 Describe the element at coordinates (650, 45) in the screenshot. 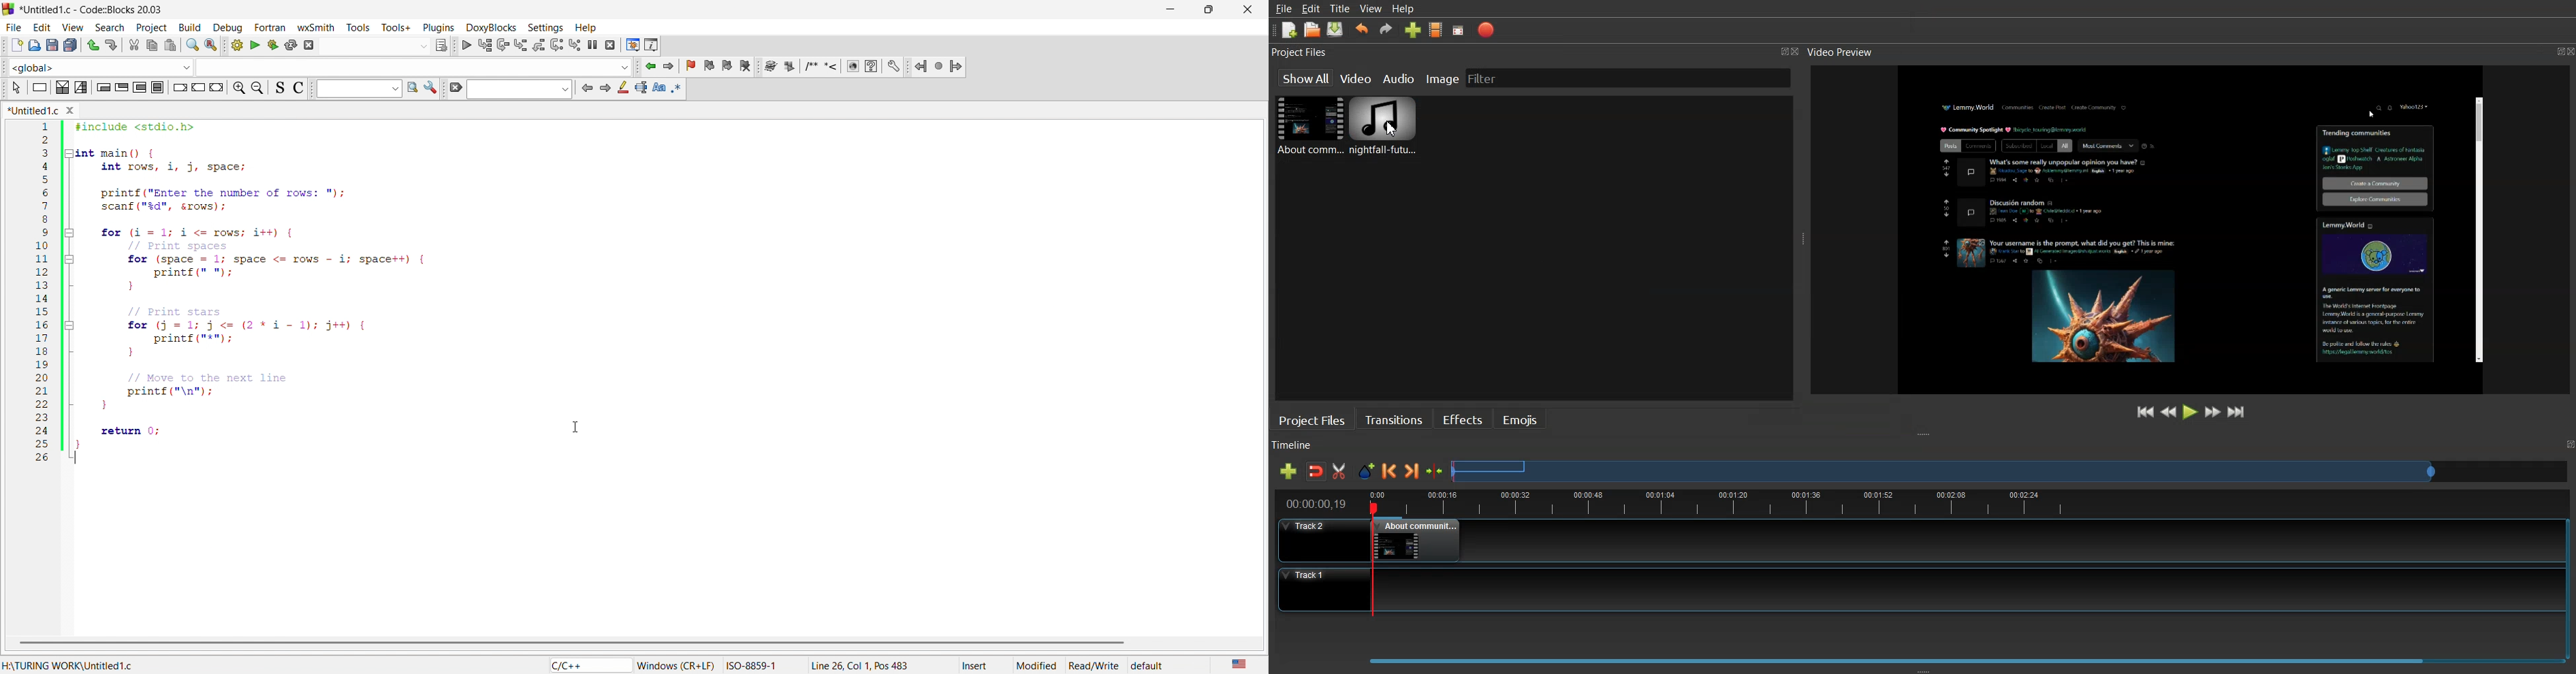

I see `info` at that location.